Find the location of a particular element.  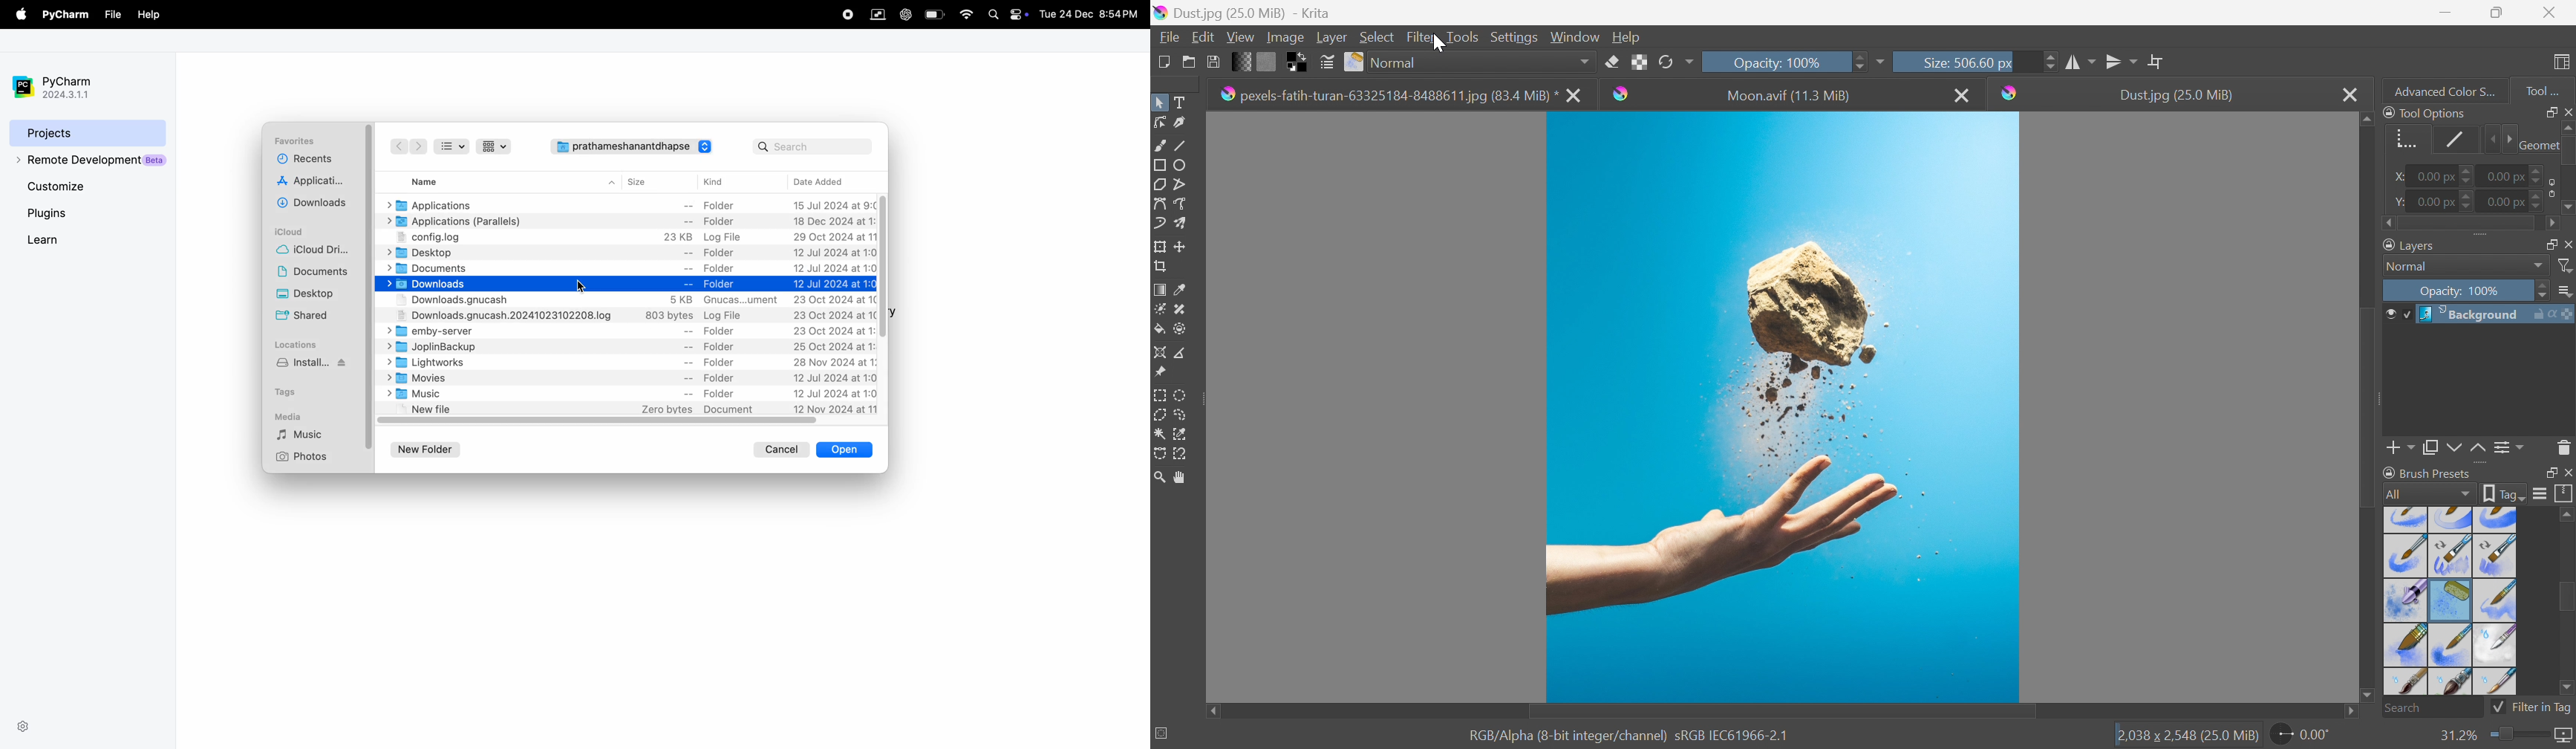

Icon is located at coordinates (2549, 187).